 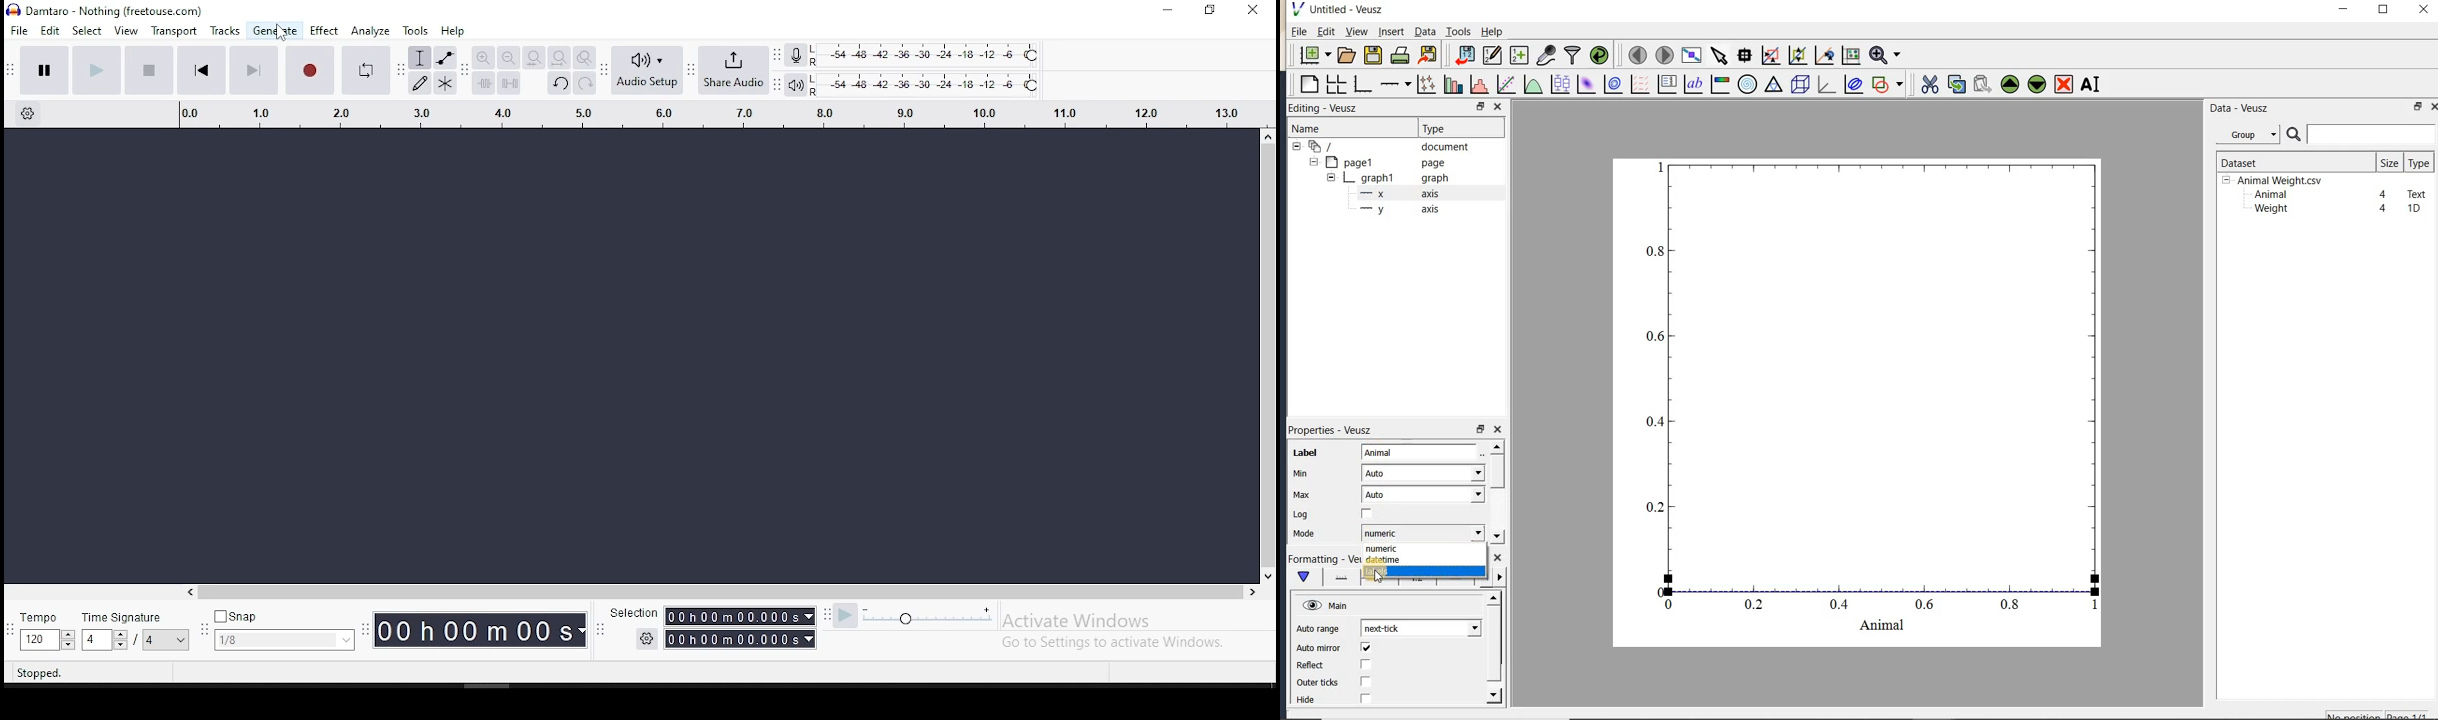 I want to click on remove the selected widget, so click(x=2063, y=86).